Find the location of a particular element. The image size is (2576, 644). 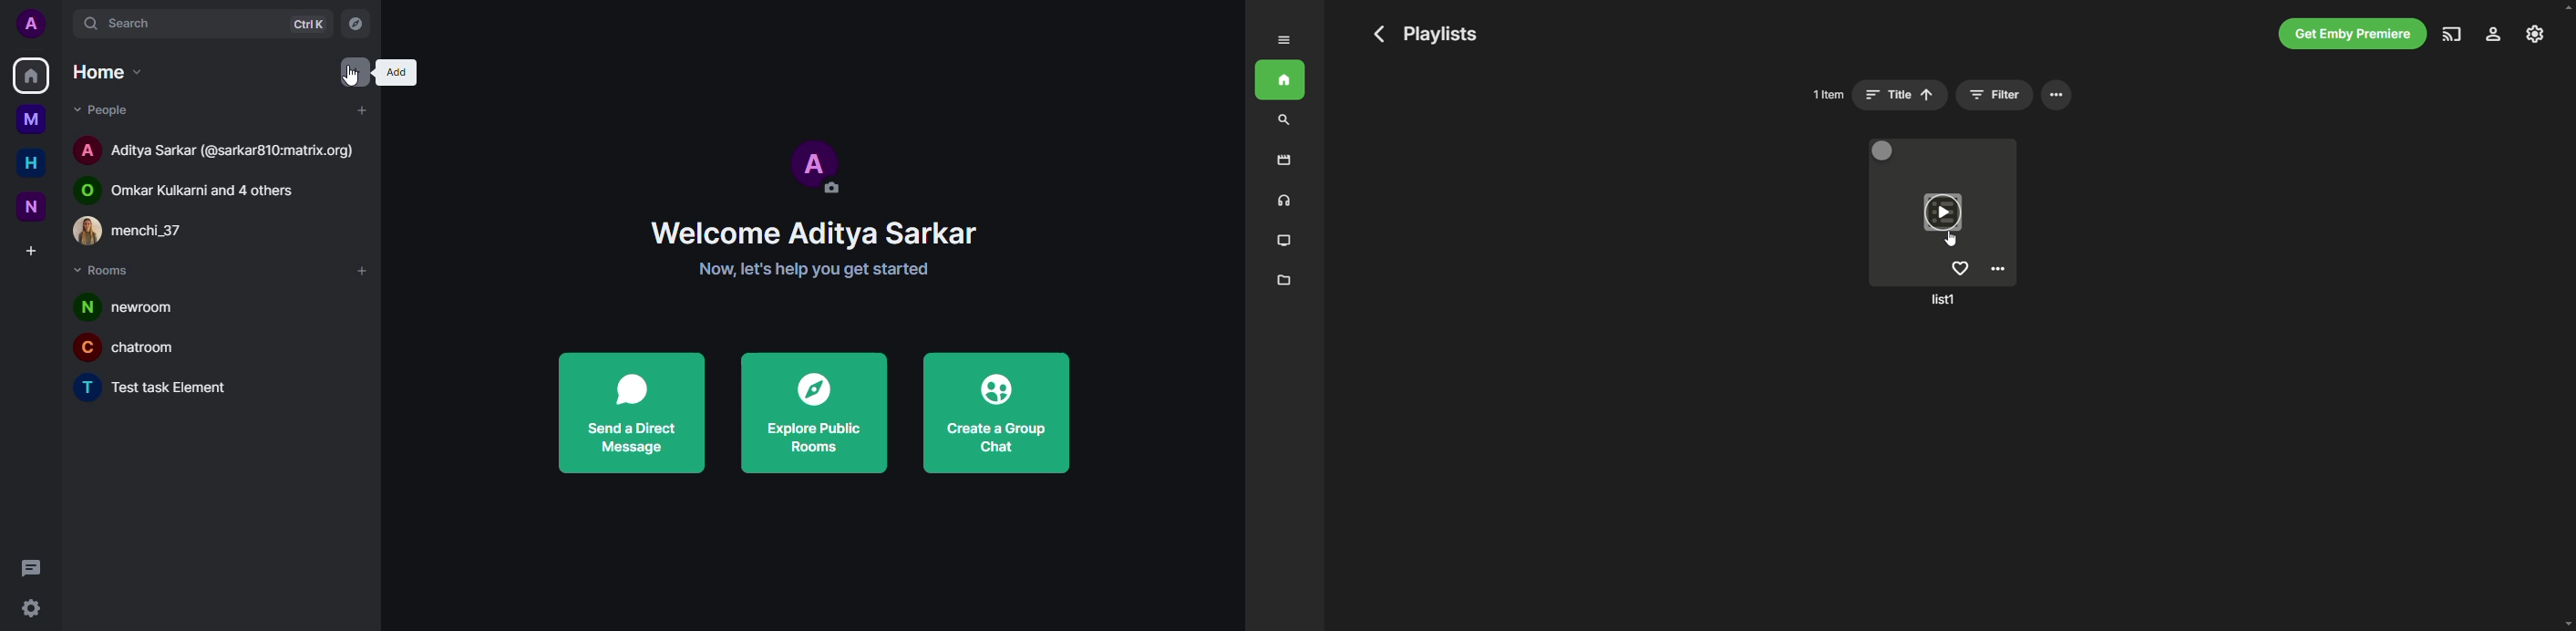

cursor is located at coordinates (353, 78).